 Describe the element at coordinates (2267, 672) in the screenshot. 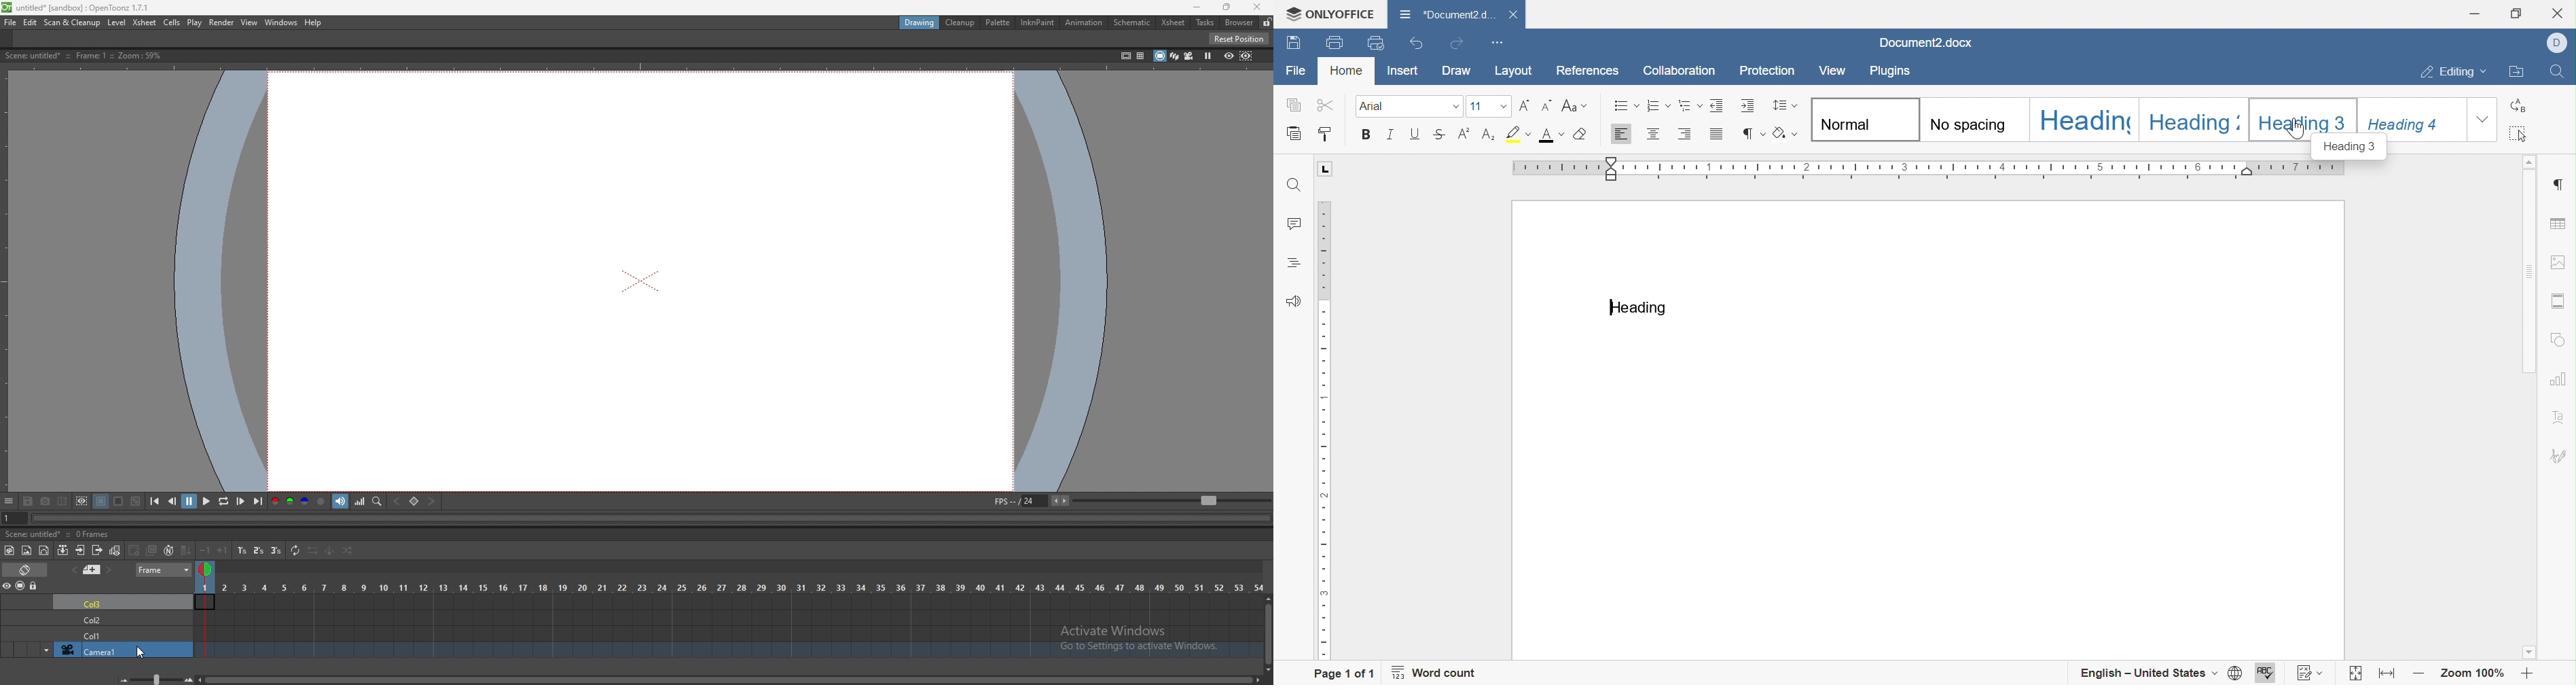

I see `Check Spelling` at that location.